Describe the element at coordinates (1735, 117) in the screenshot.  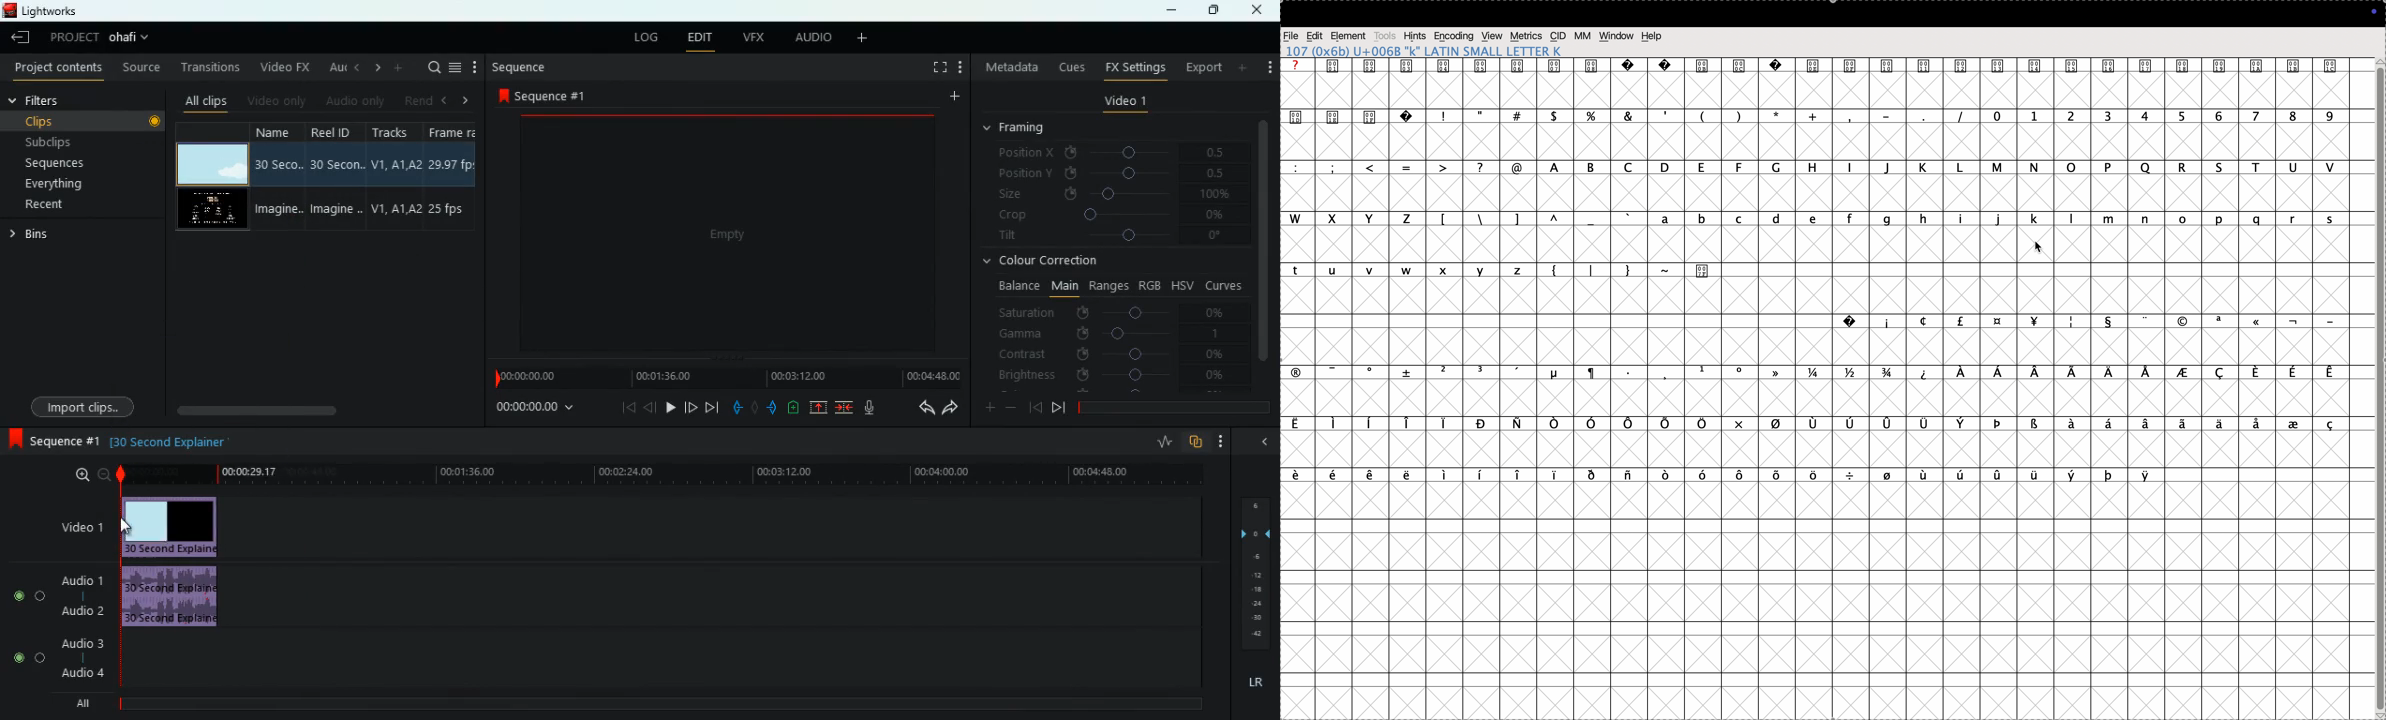
I see `)` at that location.